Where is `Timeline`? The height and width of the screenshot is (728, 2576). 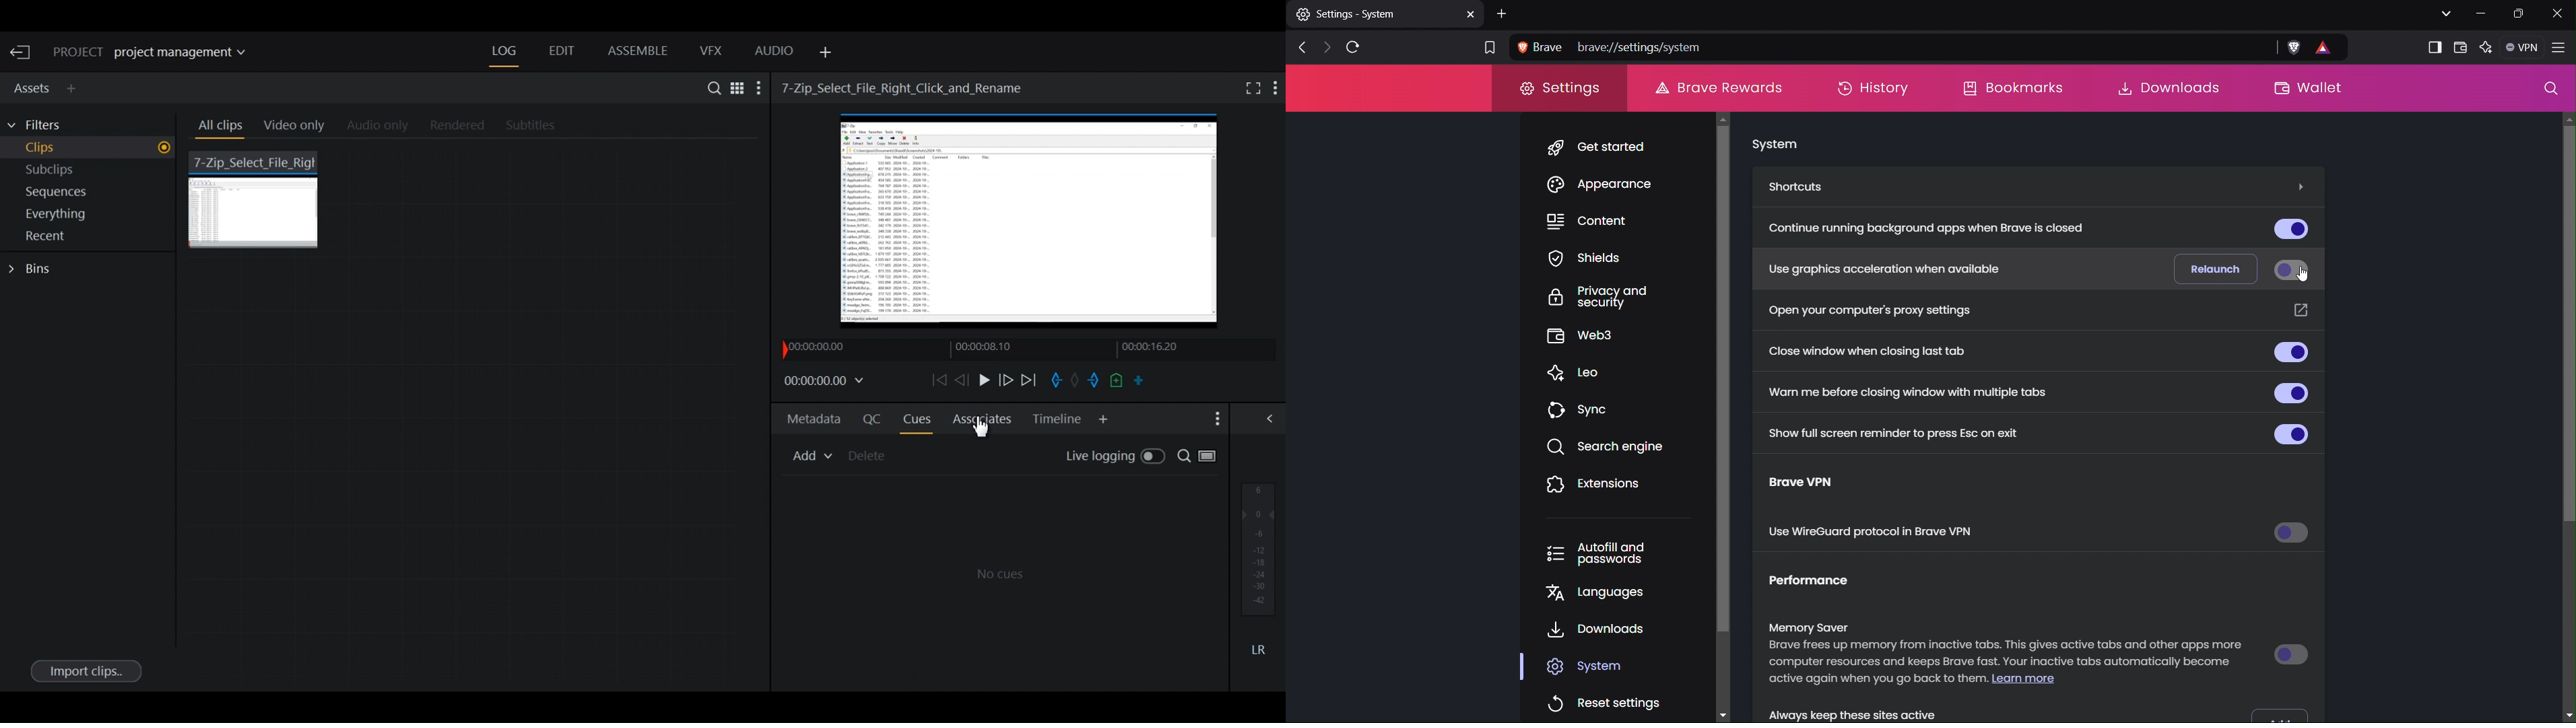 Timeline is located at coordinates (1057, 419).